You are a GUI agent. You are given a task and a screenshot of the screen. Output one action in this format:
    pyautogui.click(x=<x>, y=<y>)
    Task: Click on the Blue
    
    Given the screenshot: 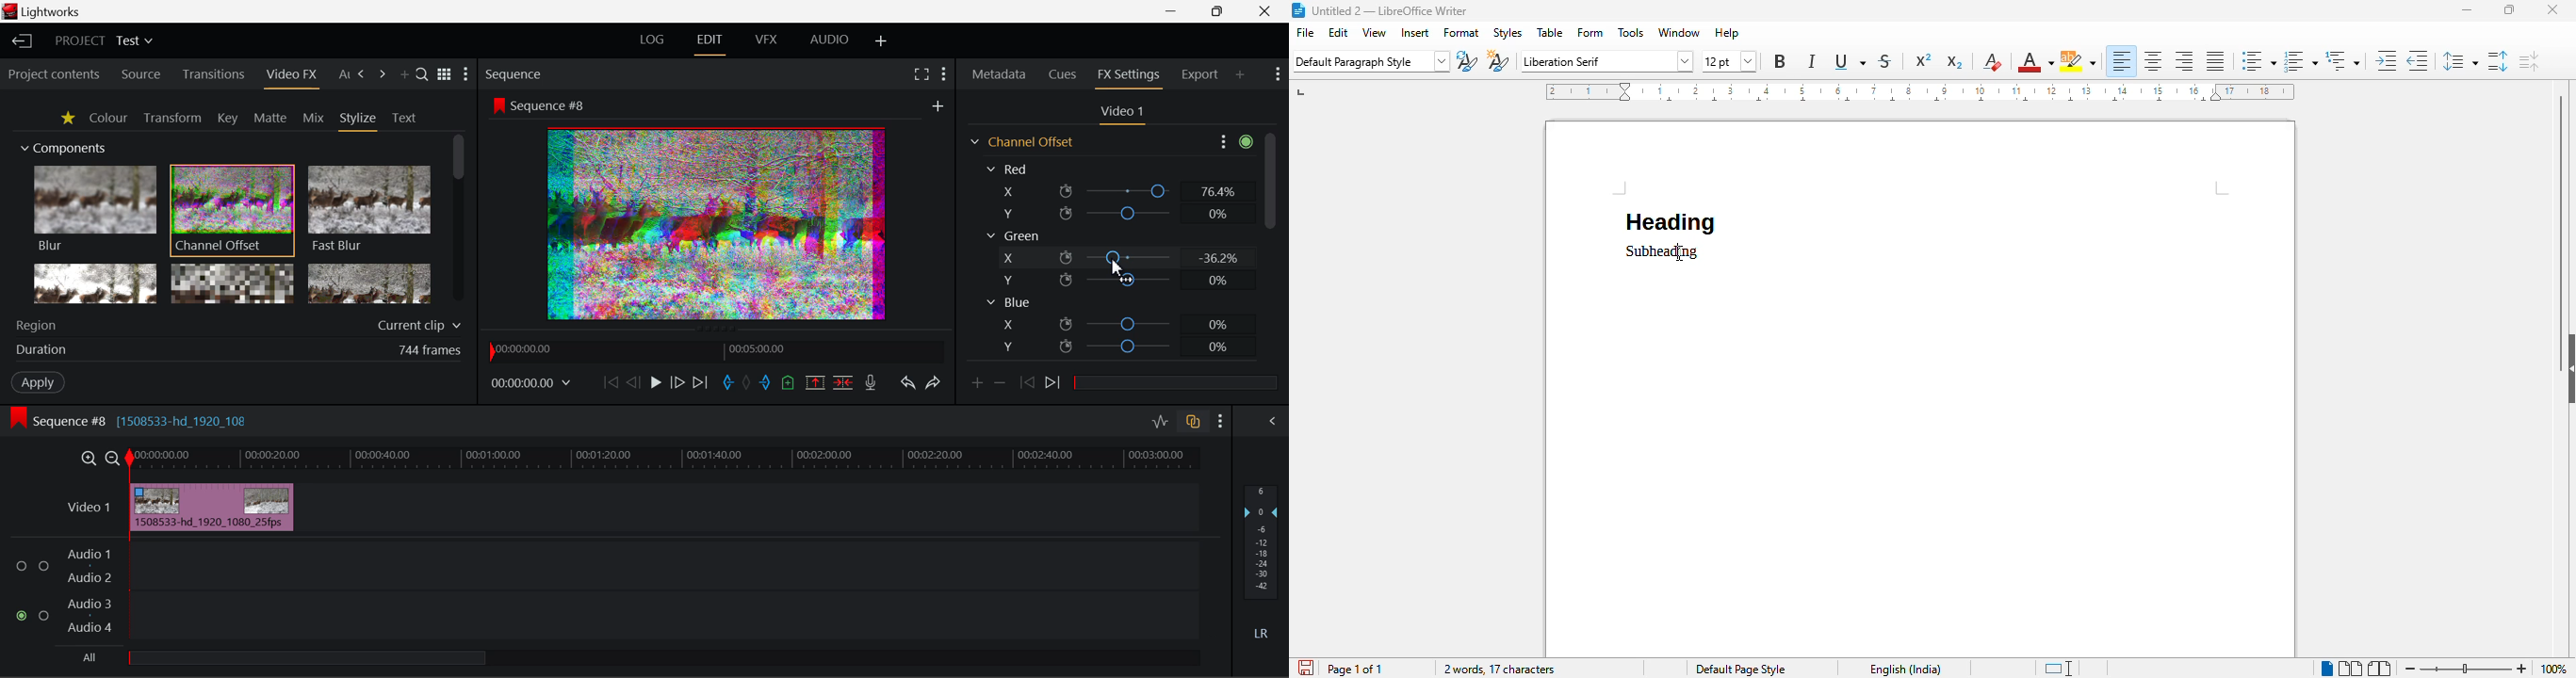 What is the action you would take?
    pyautogui.click(x=1009, y=303)
    